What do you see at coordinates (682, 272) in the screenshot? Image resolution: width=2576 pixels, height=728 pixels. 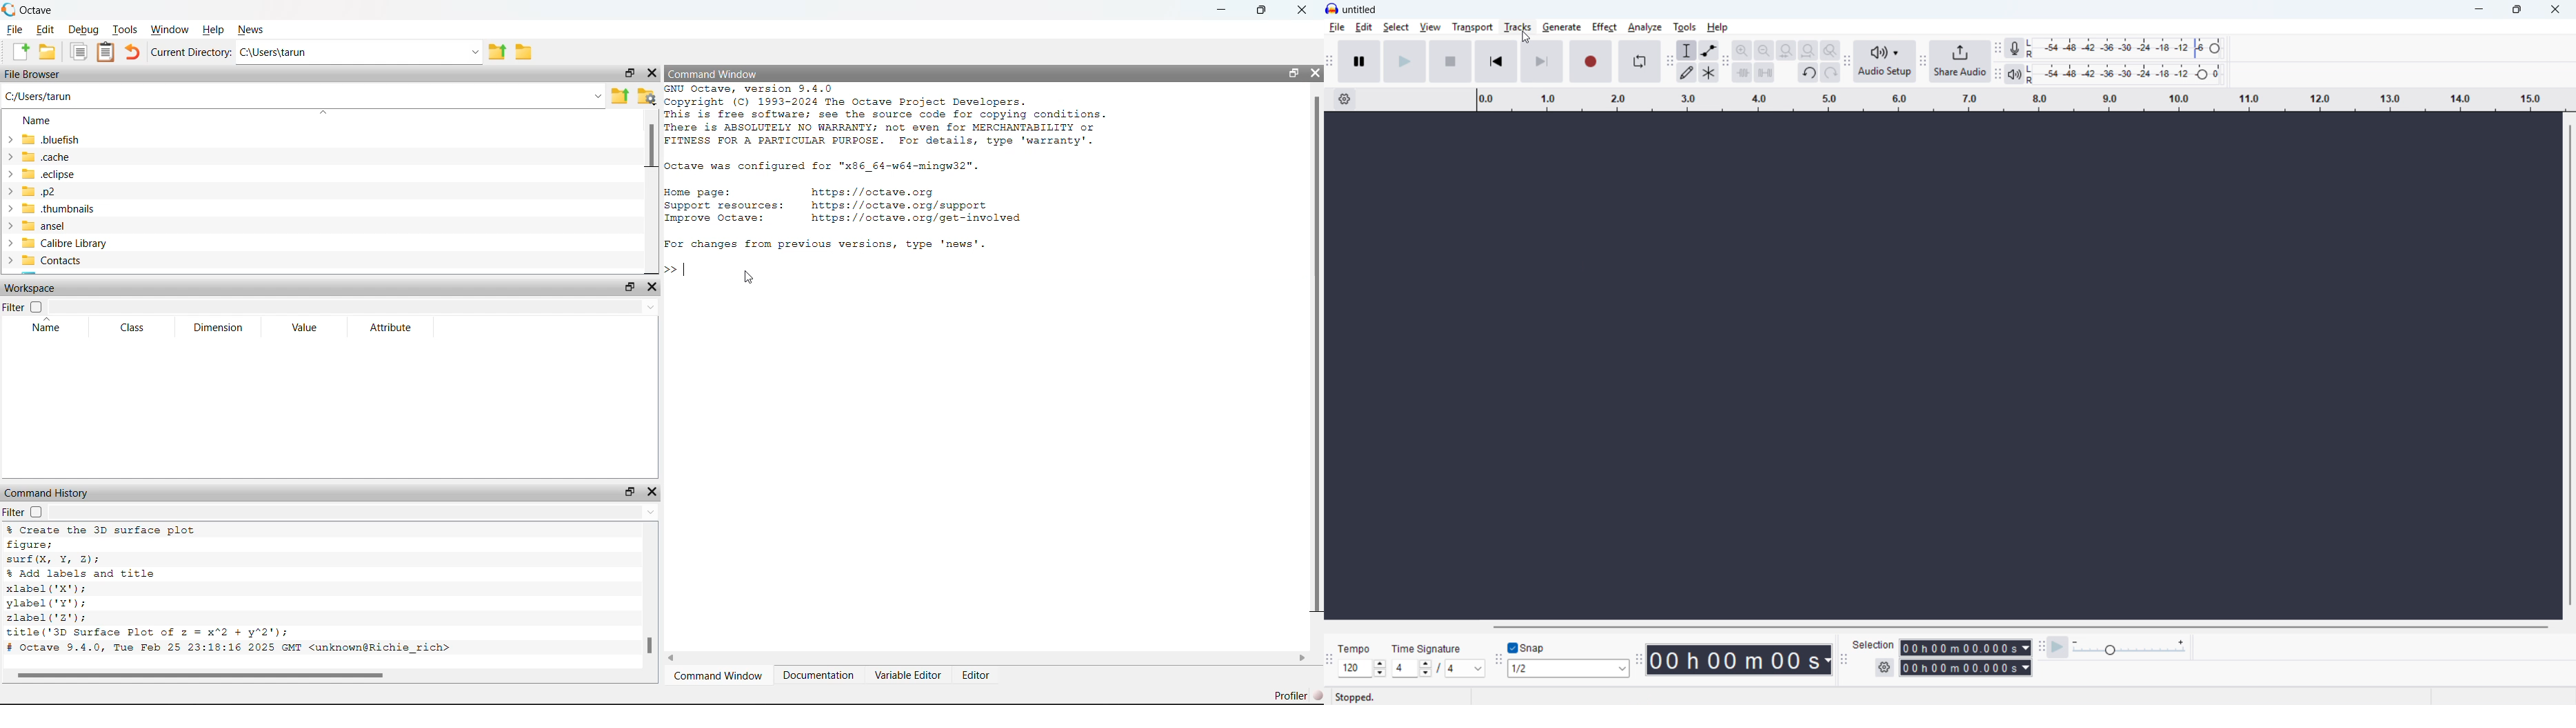 I see `Typing indicator` at bounding box center [682, 272].